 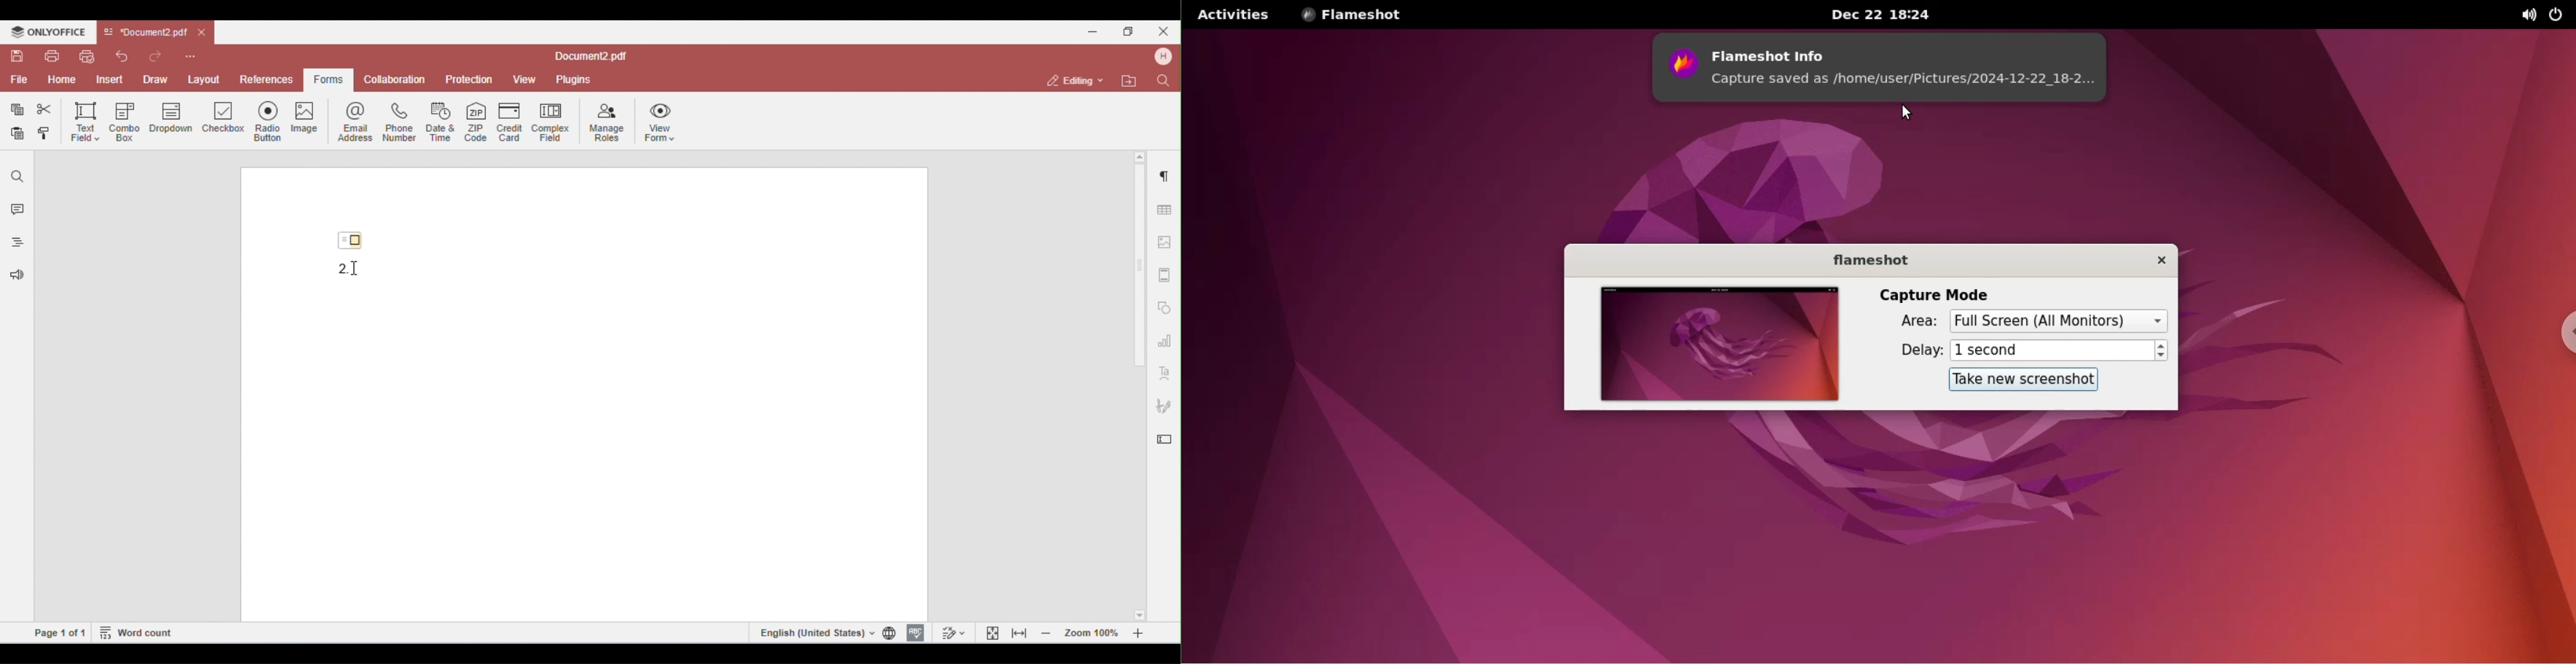 What do you see at coordinates (1910, 349) in the screenshot?
I see `delay:` at bounding box center [1910, 349].